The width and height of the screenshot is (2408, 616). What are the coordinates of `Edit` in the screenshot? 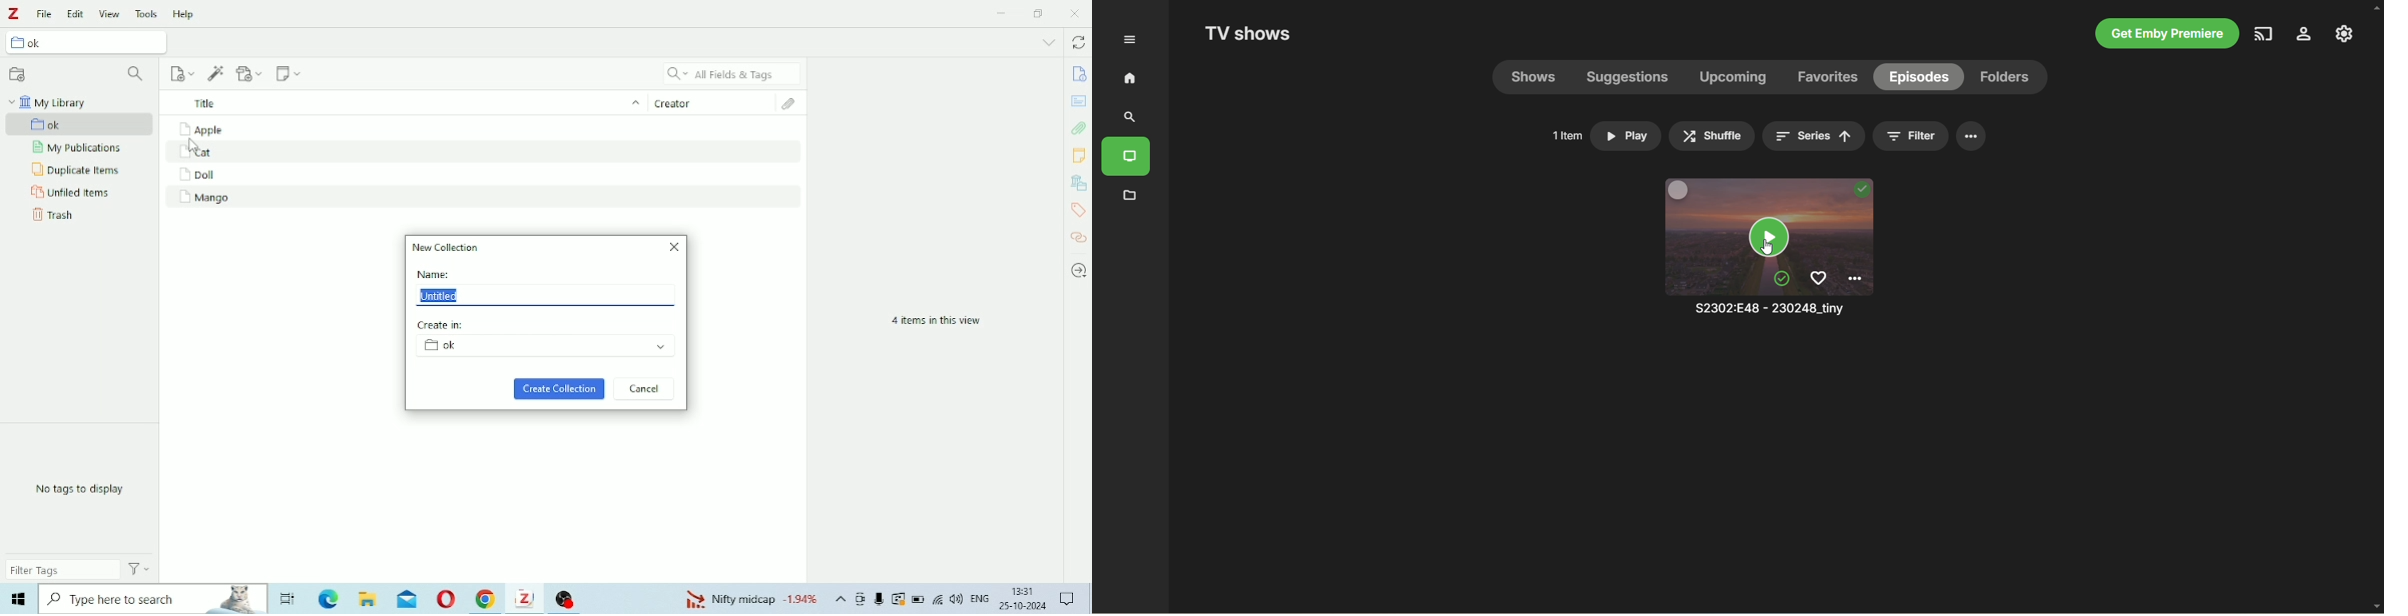 It's located at (74, 14).